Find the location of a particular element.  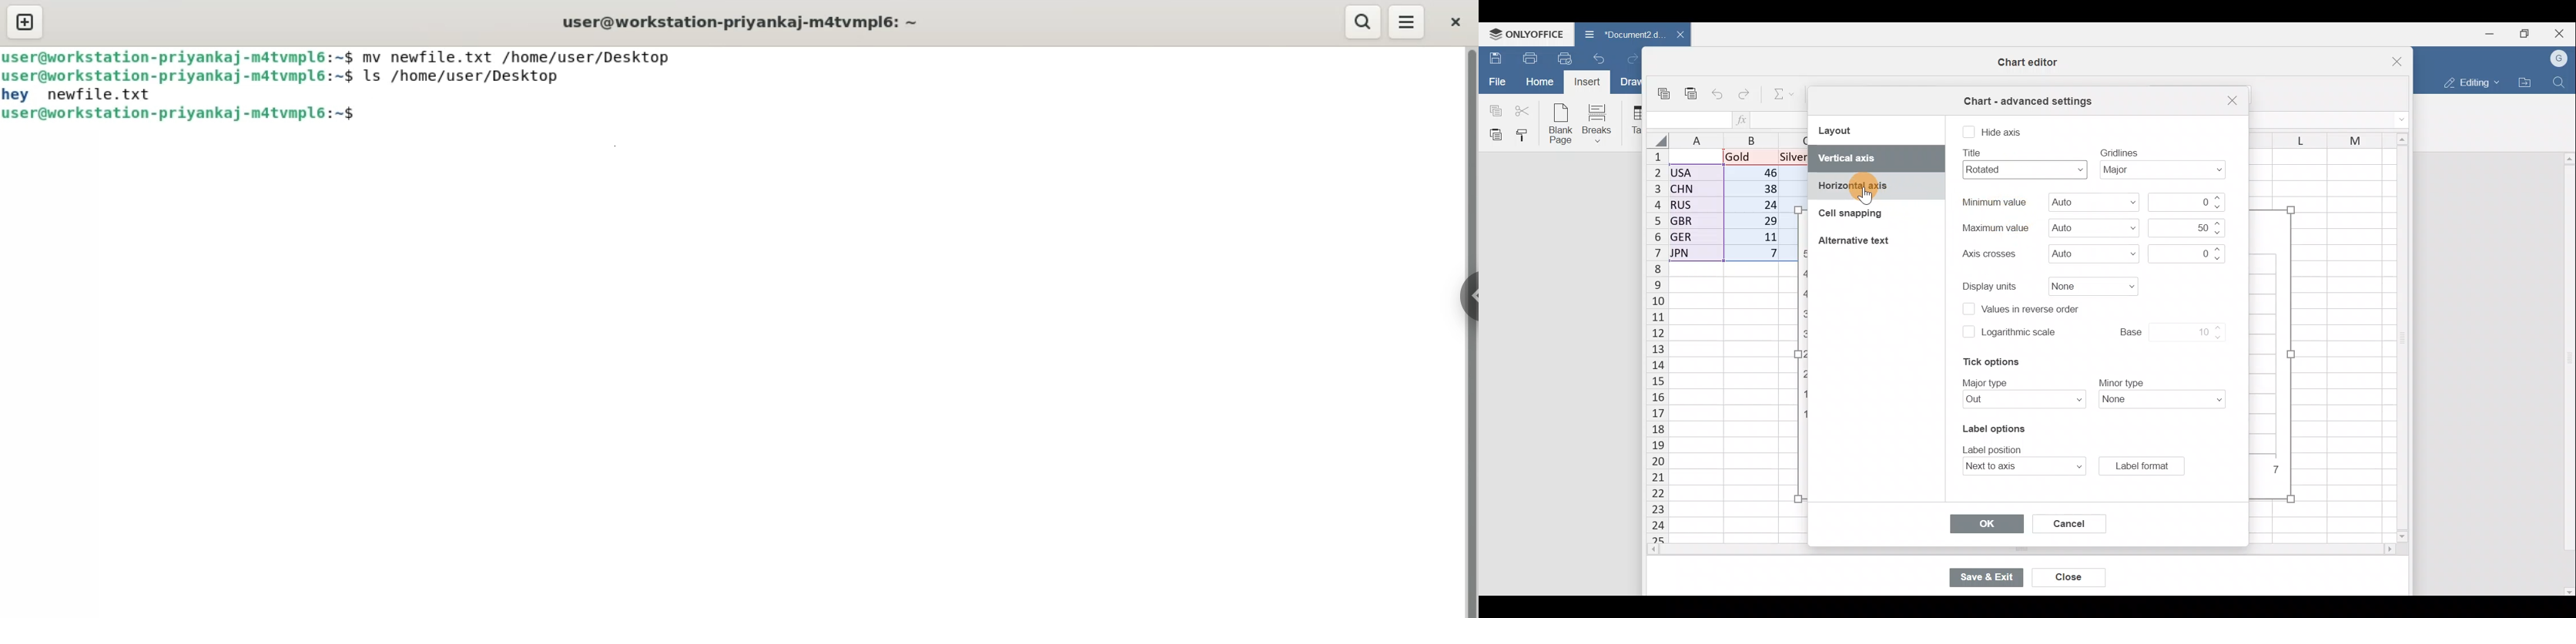

text is located at coordinates (1987, 382).